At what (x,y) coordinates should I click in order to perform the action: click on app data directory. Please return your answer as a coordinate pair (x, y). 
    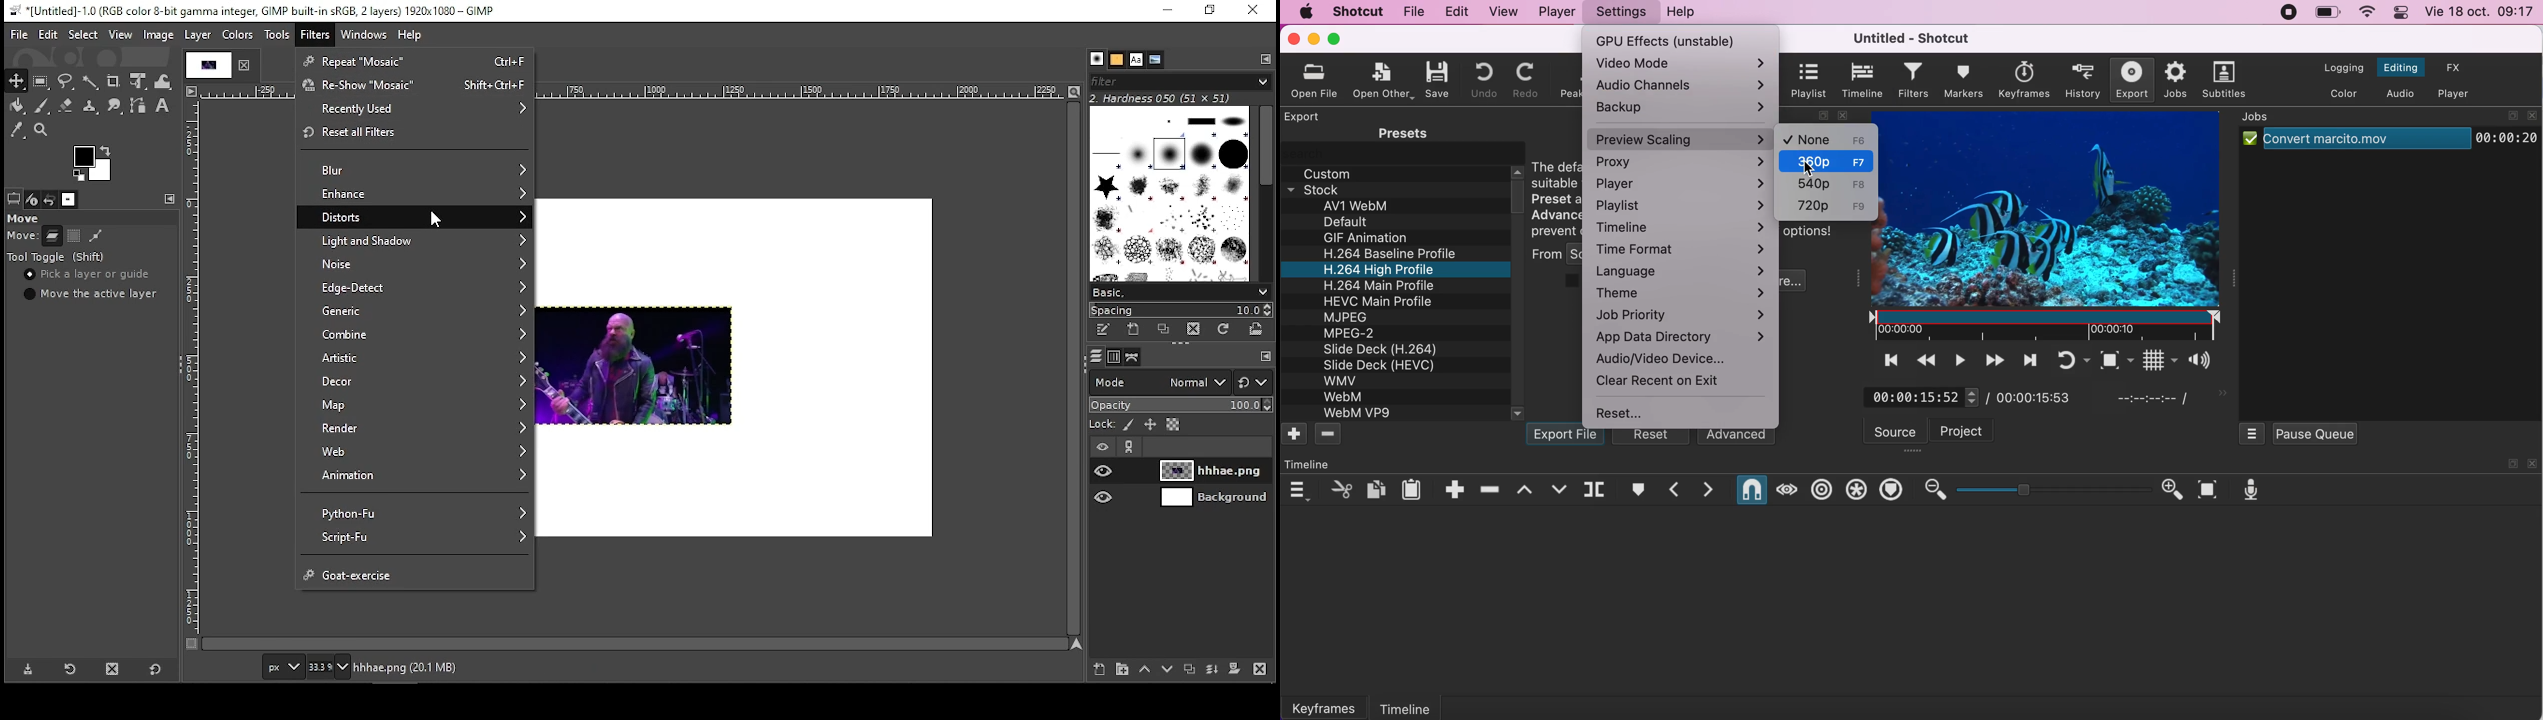
    Looking at the image, I should click on (1683, 336).